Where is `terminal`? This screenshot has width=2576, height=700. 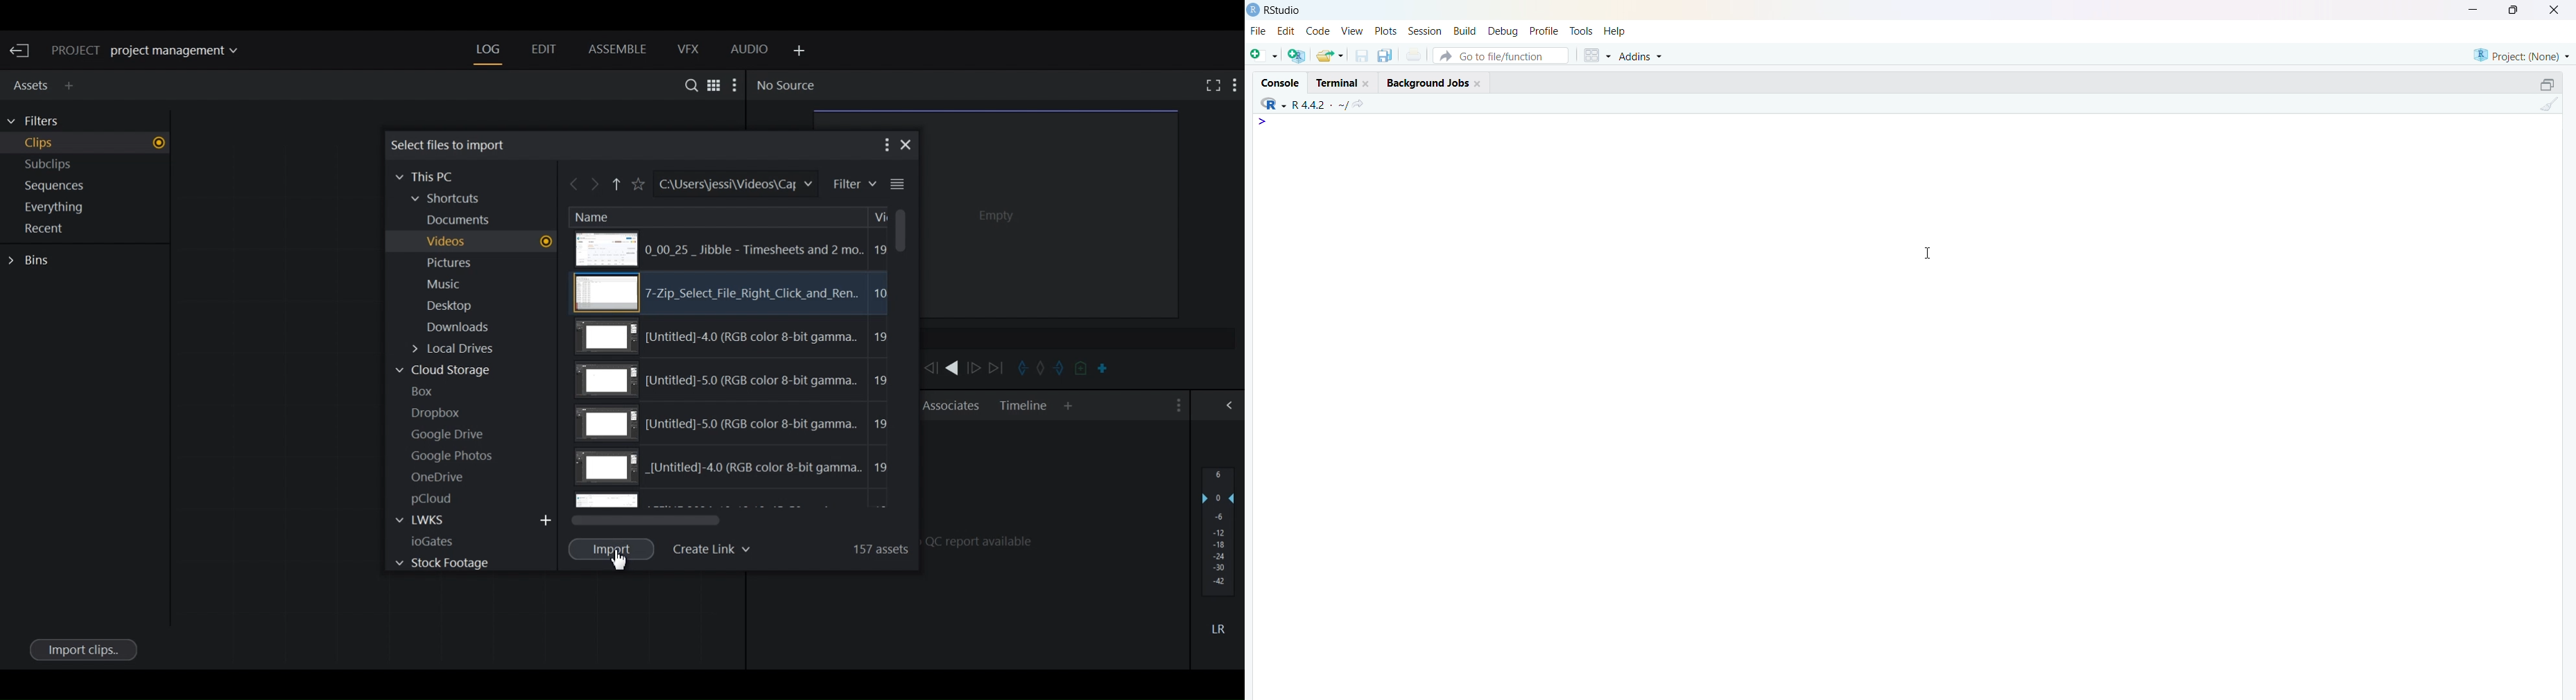 terminal is located at coordinates (1336, 83).